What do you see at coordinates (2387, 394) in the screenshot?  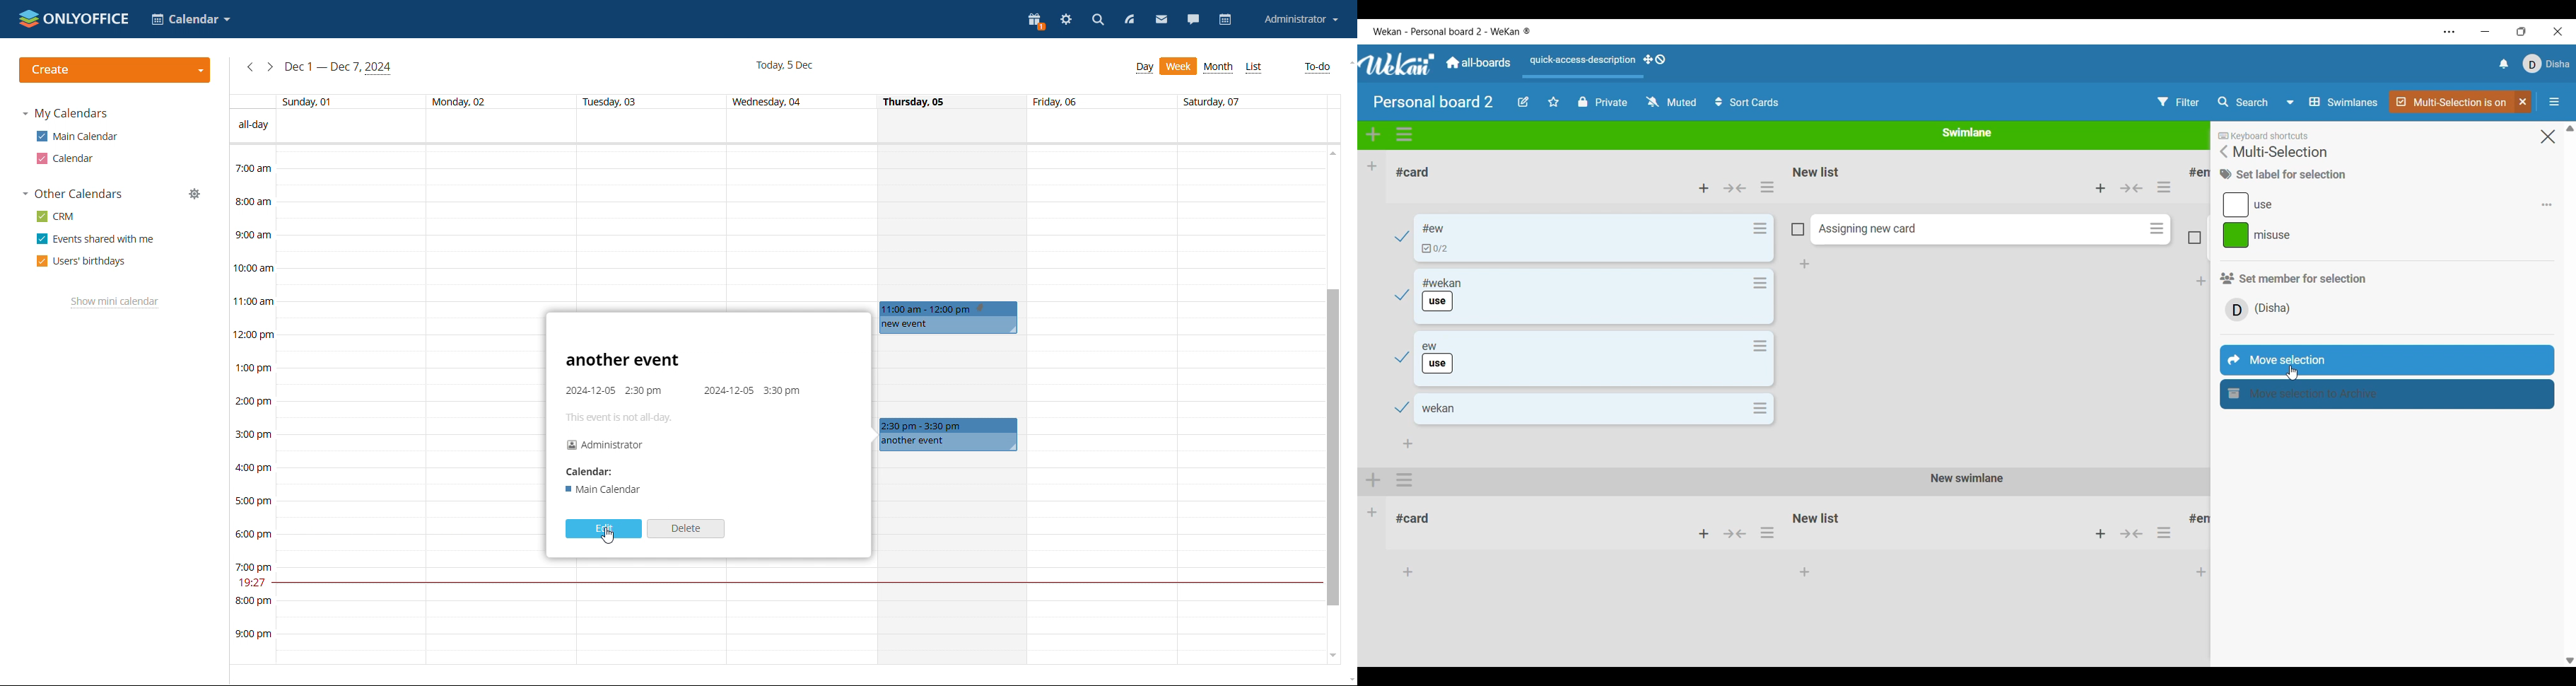 I see `Move selection to archive` at bounding box center [2387, 394].